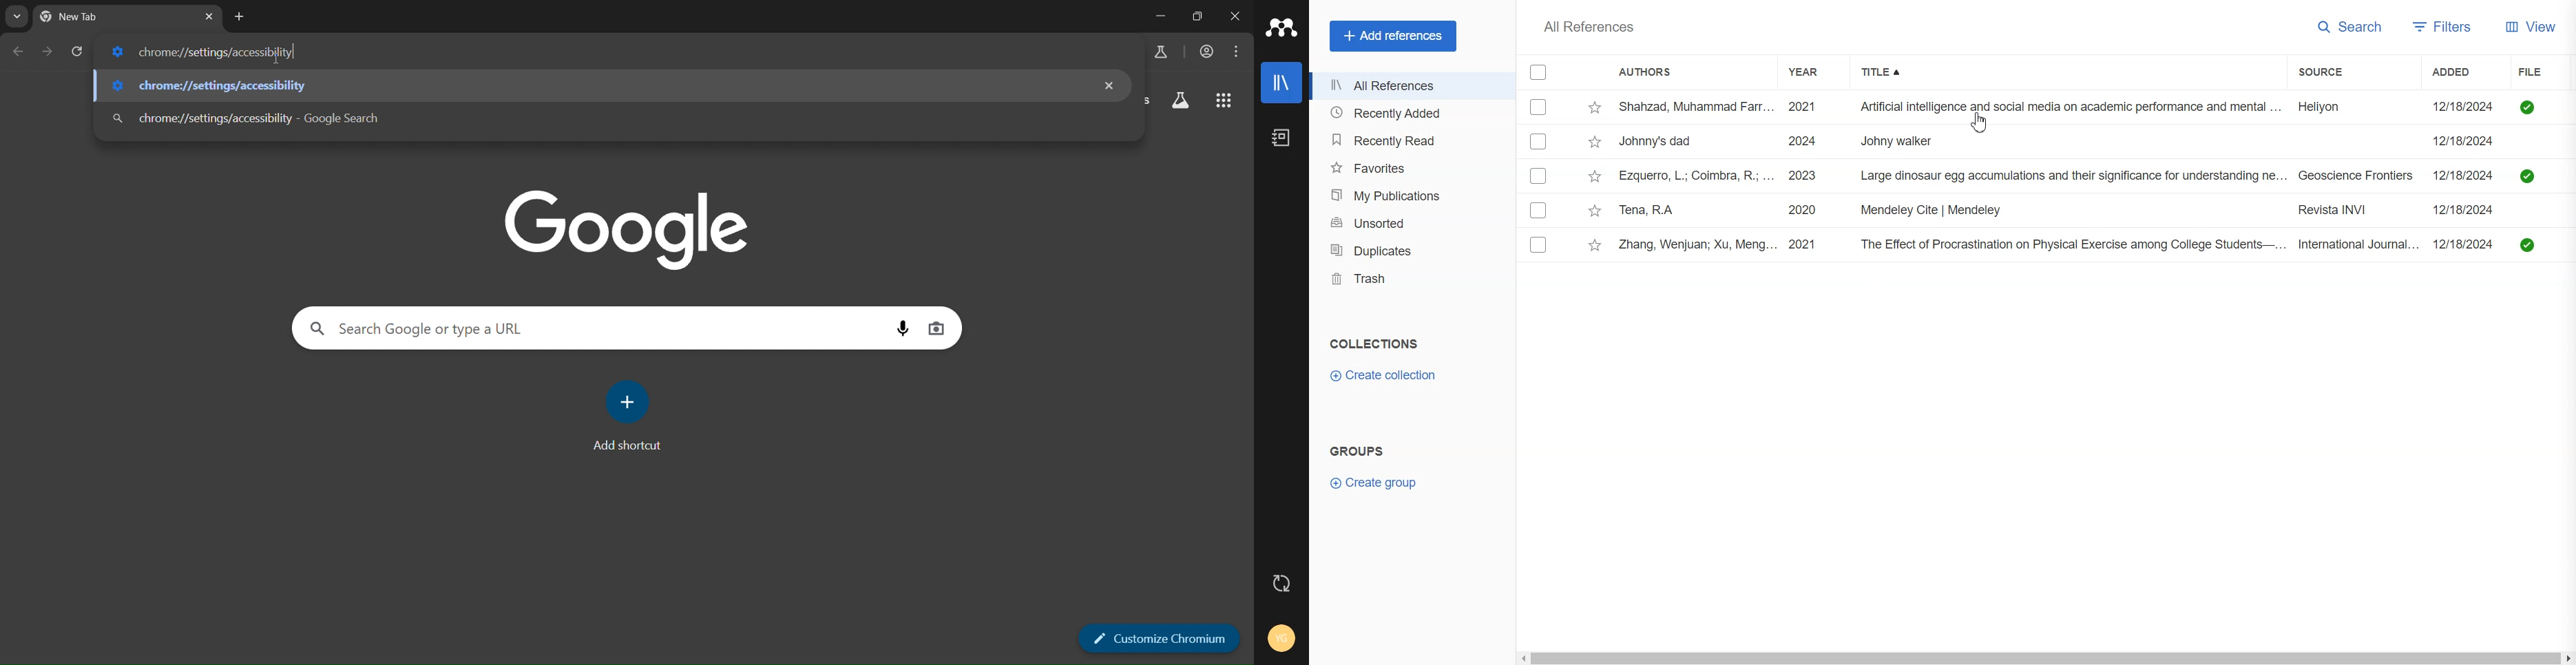 This screenshot has height=672, width=2576. Describe the element at coordinates (1359, 451) in the screenshot. I see `Text ` at that location.